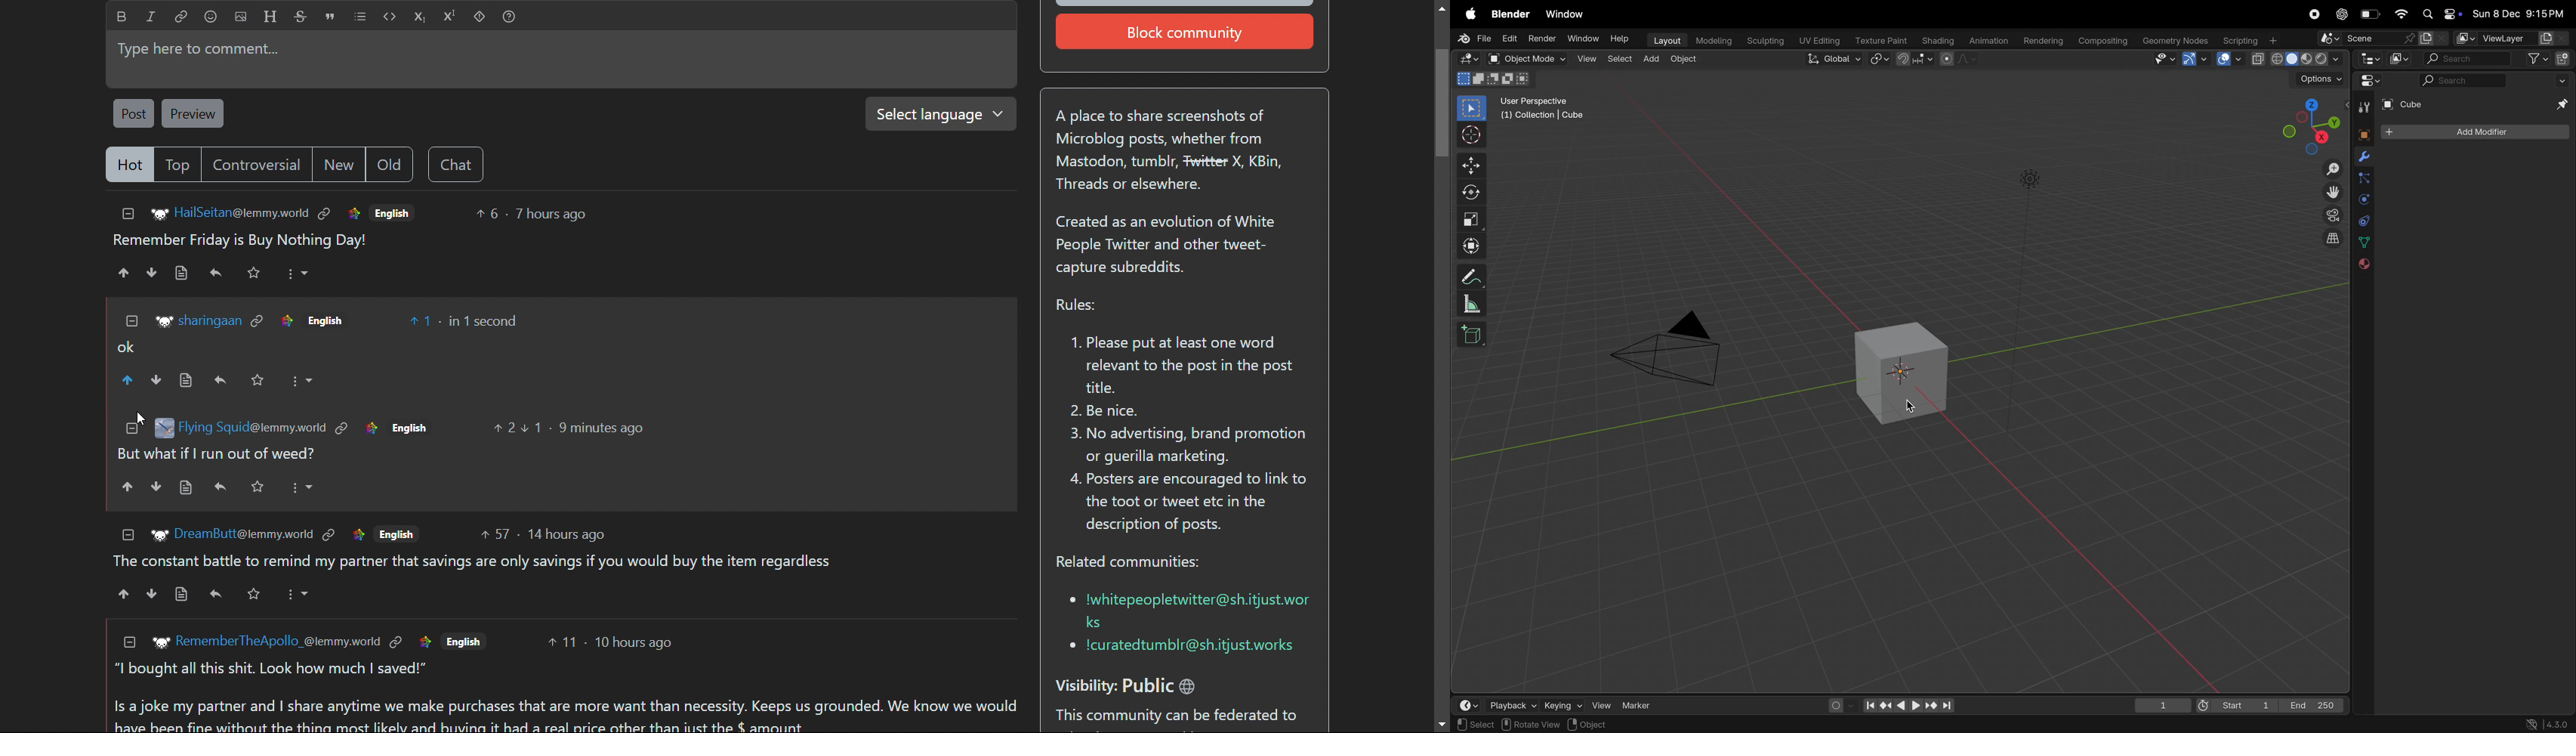  I want to click on username, so click(278, 642).